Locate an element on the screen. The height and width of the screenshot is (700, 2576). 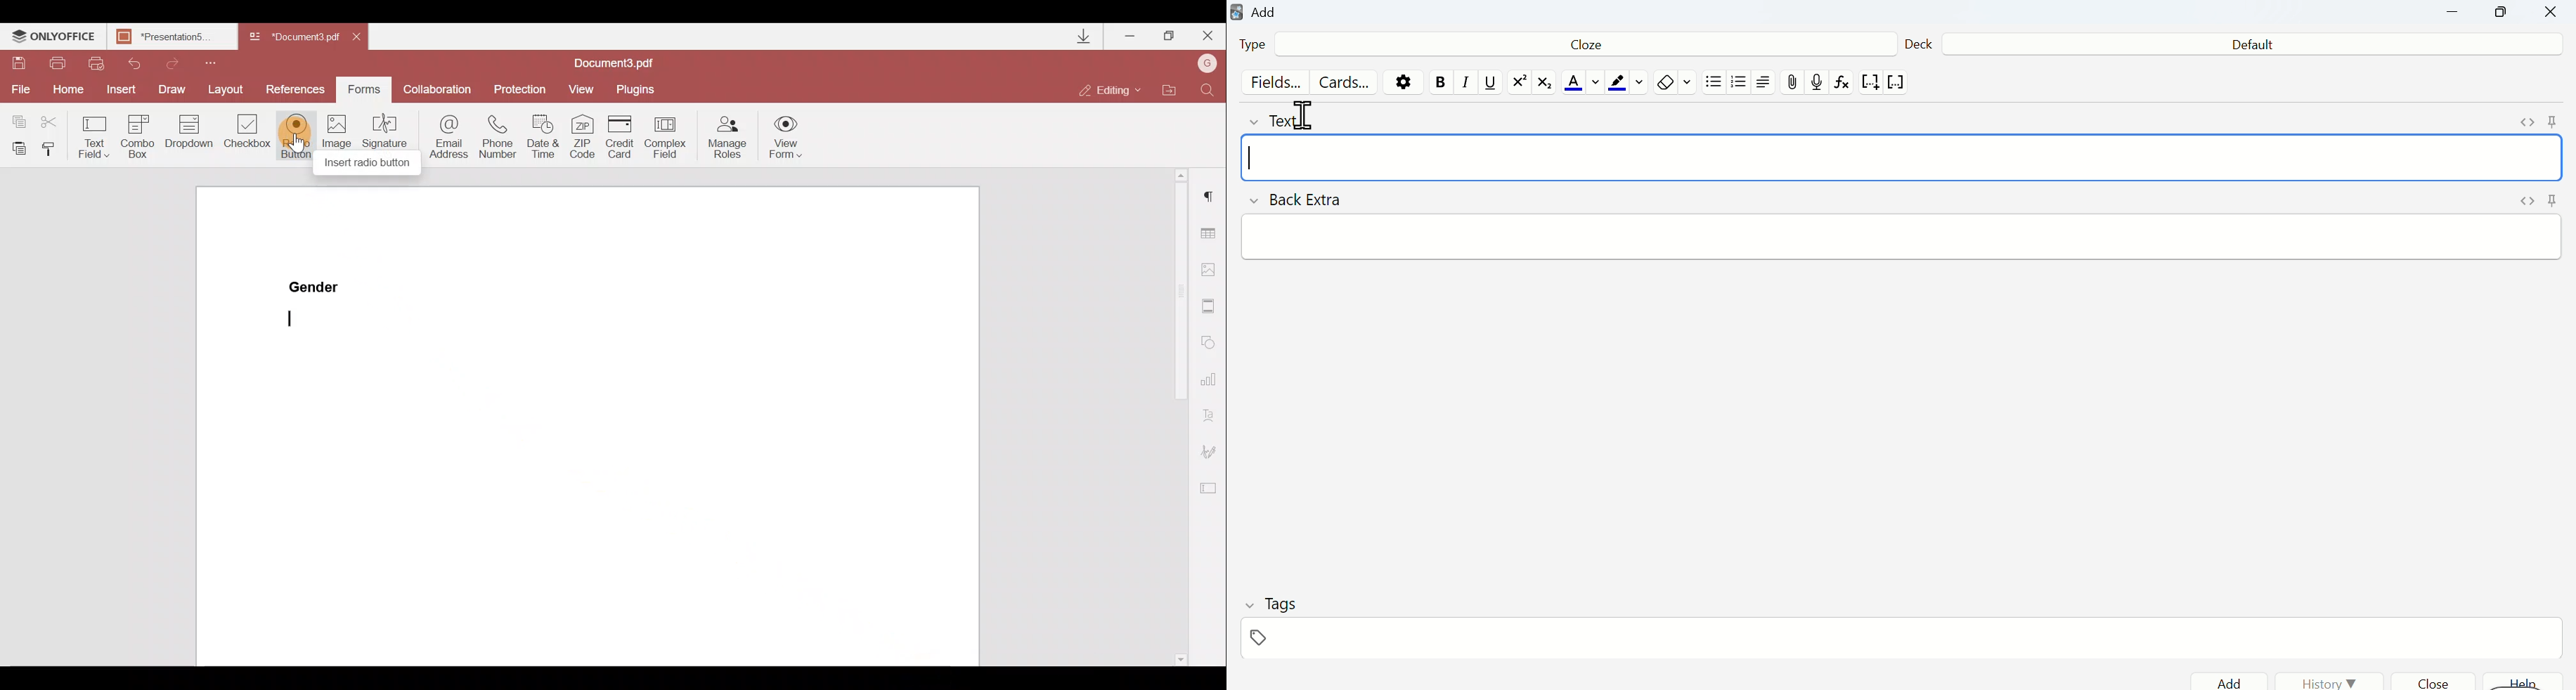
Underline is located at coordinates (1490, 84).